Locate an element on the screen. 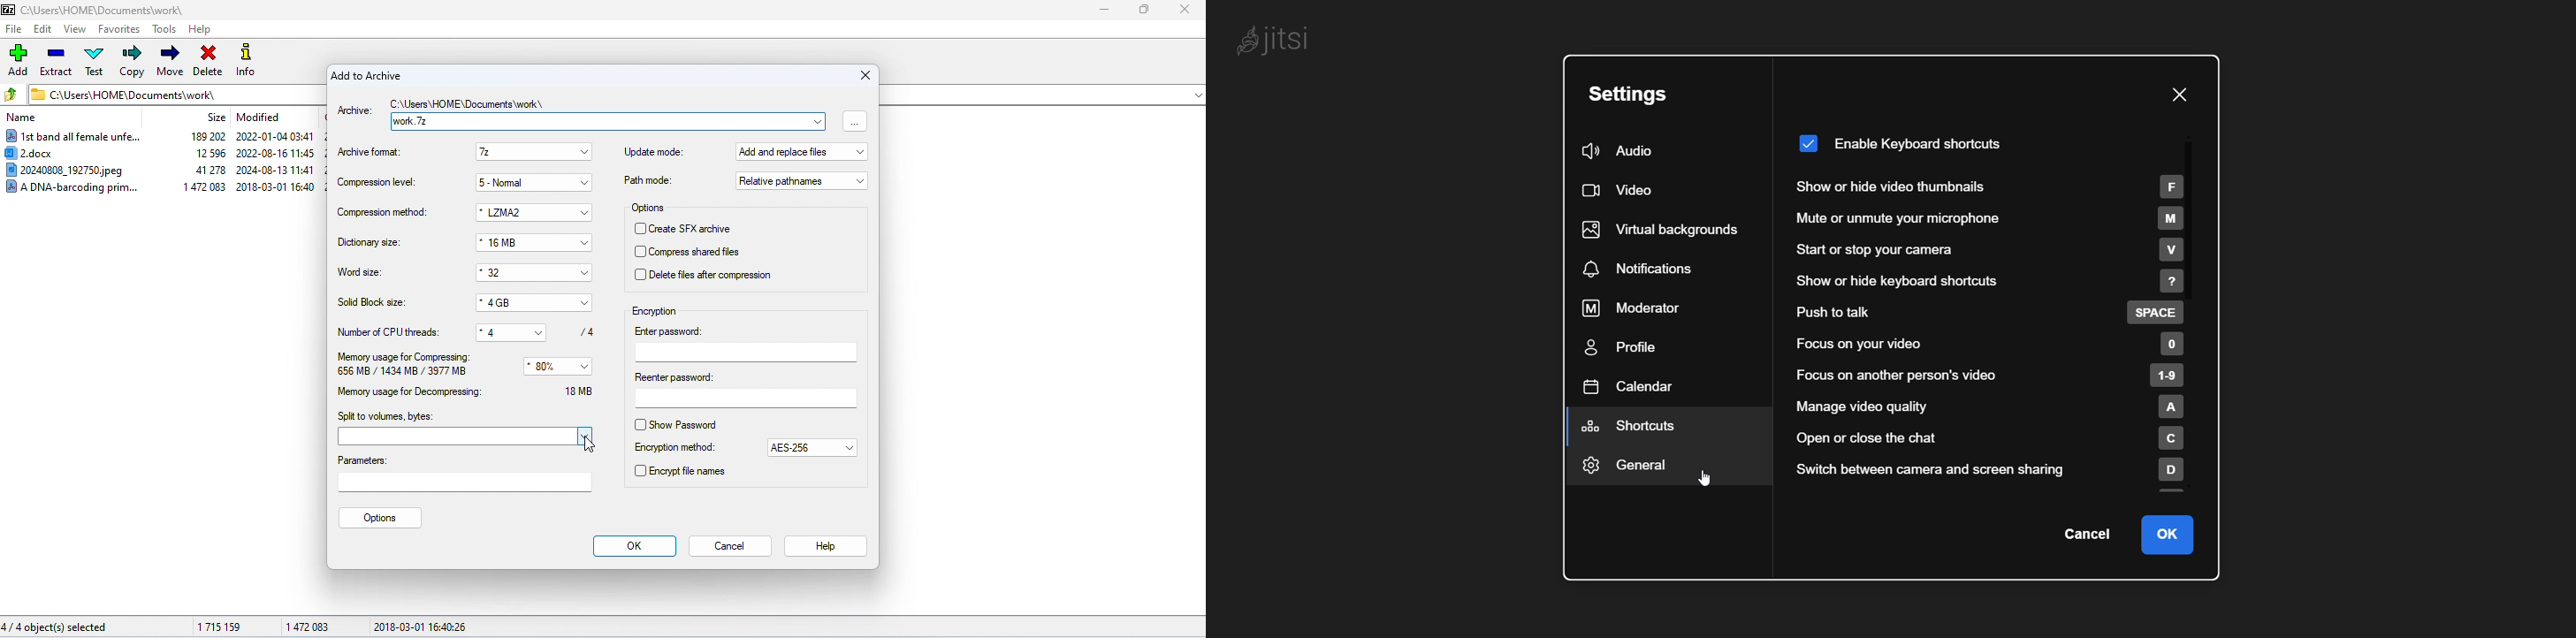 The image size is (2576, 644). 80% is located at coordinates (548, 367).